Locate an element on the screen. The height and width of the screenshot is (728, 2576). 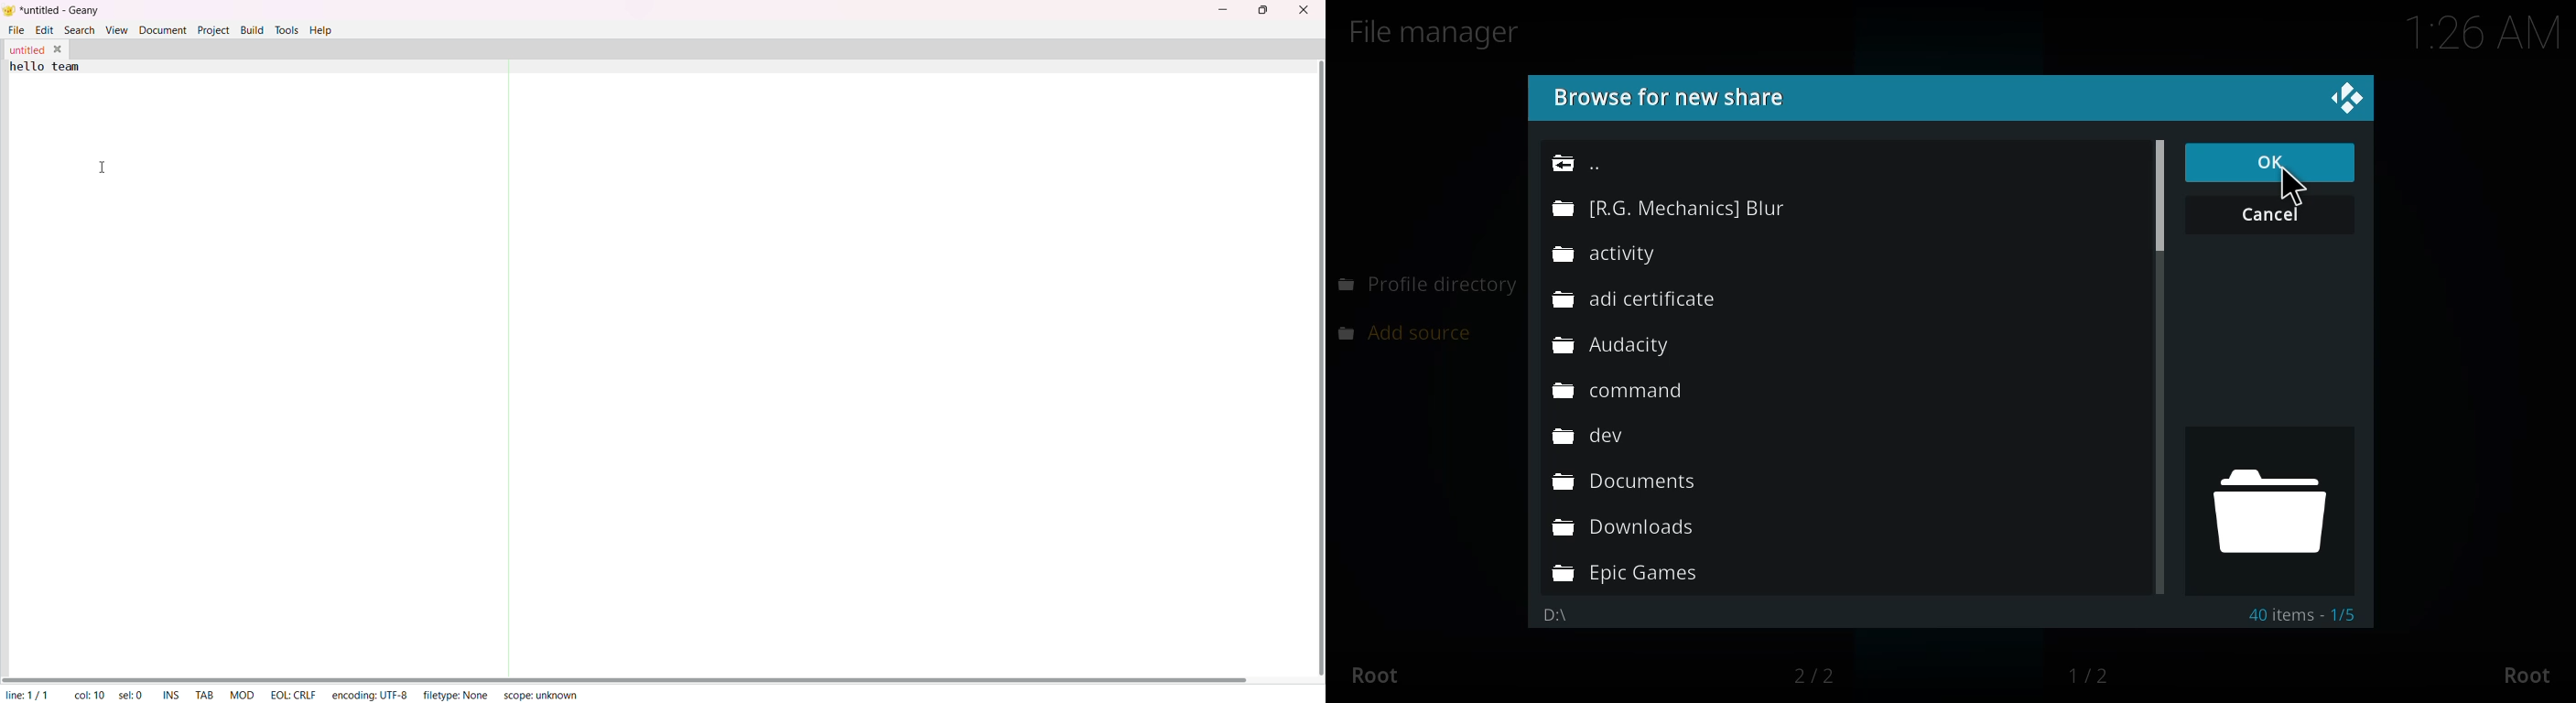
scroll bar is located at coordinates (2159, 202).